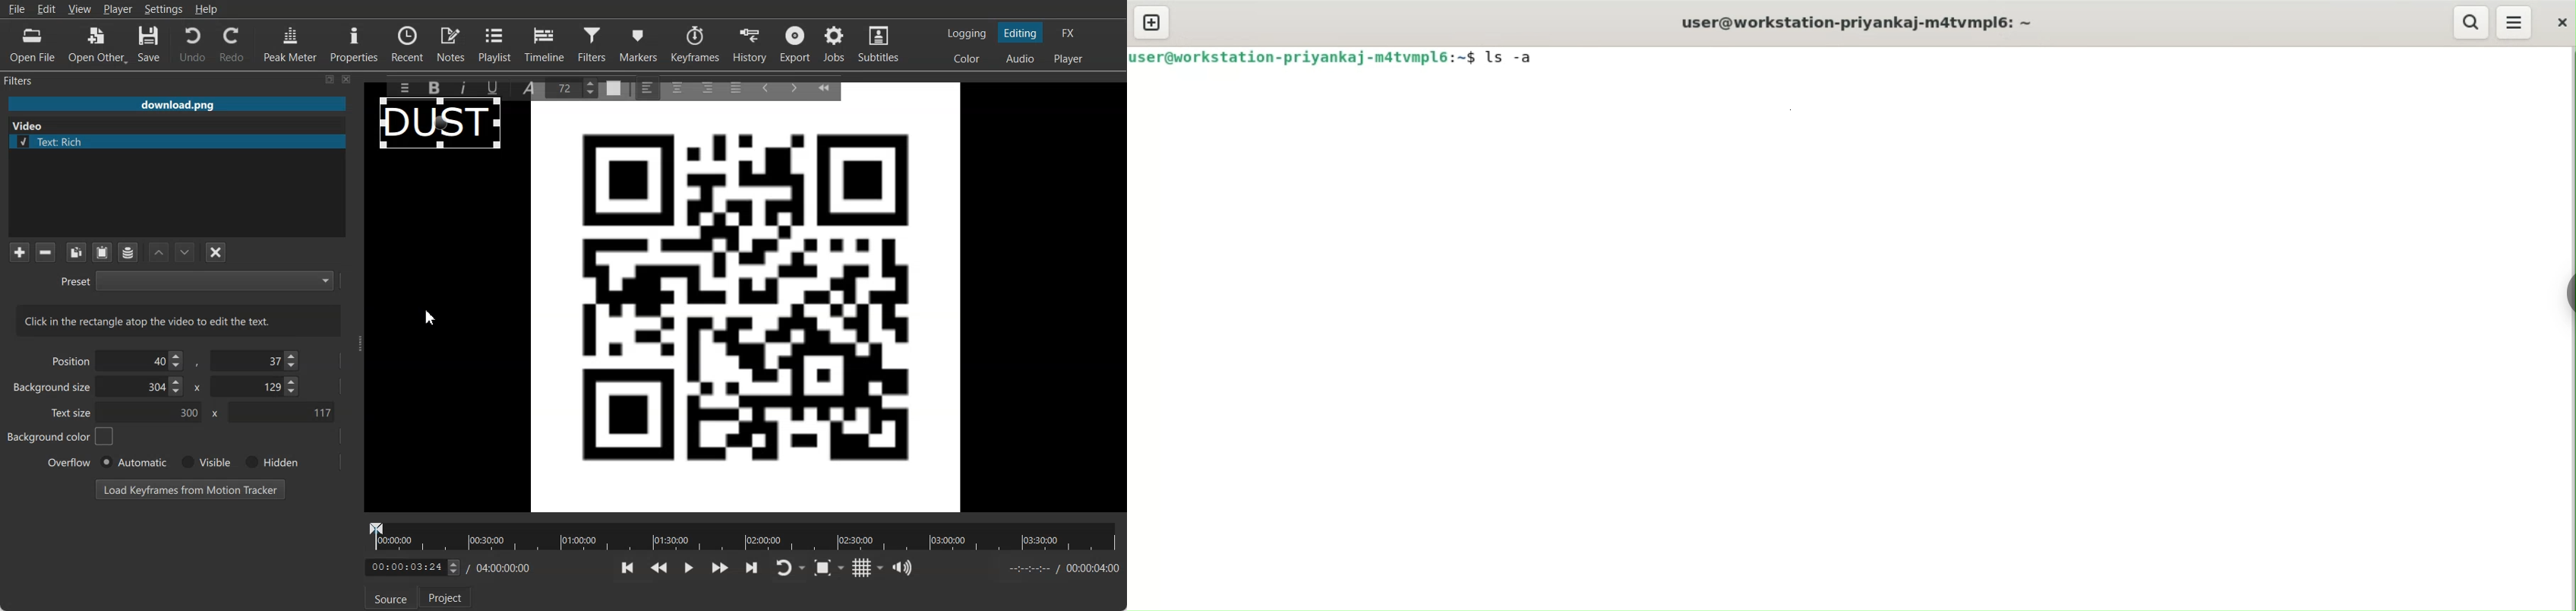 This screenshot has width=2576, height=616. Describe the element at coordinates (197, 280) in the screenshot. I see `Preset` at that location.